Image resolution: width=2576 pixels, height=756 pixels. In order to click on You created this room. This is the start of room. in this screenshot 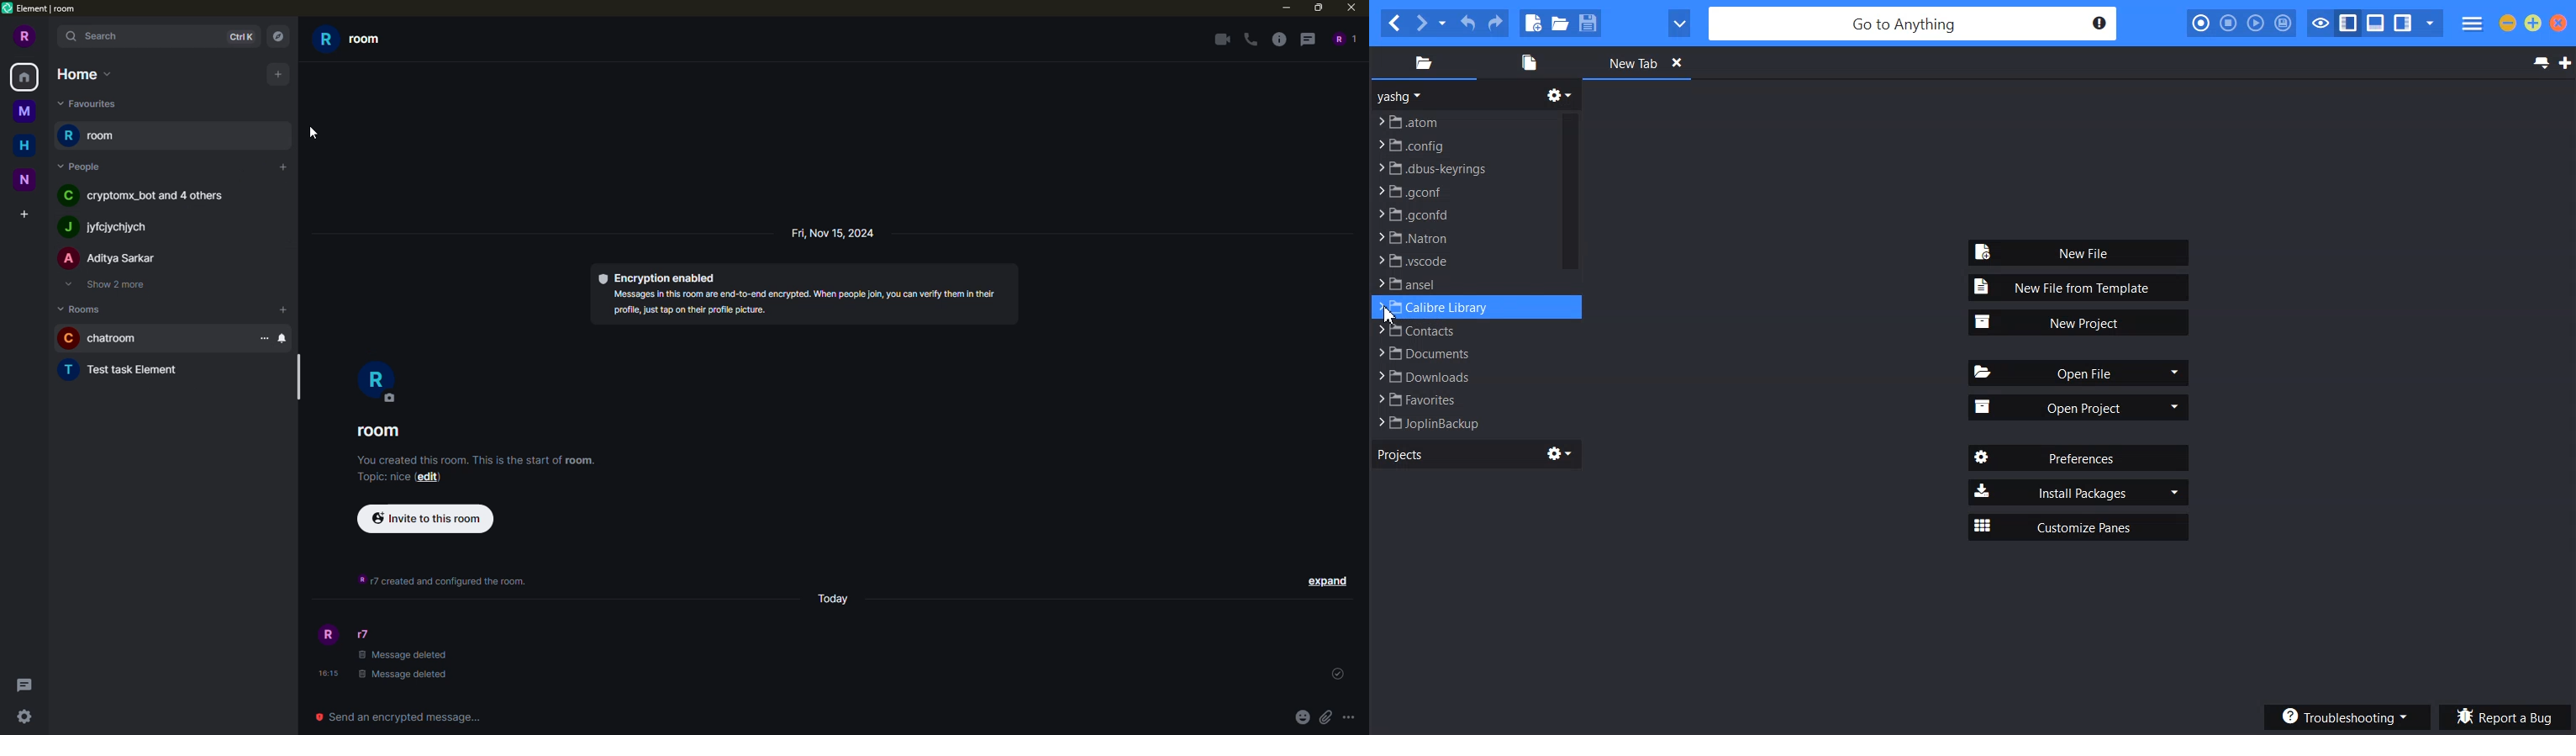, I will do `click(467, 461)`.